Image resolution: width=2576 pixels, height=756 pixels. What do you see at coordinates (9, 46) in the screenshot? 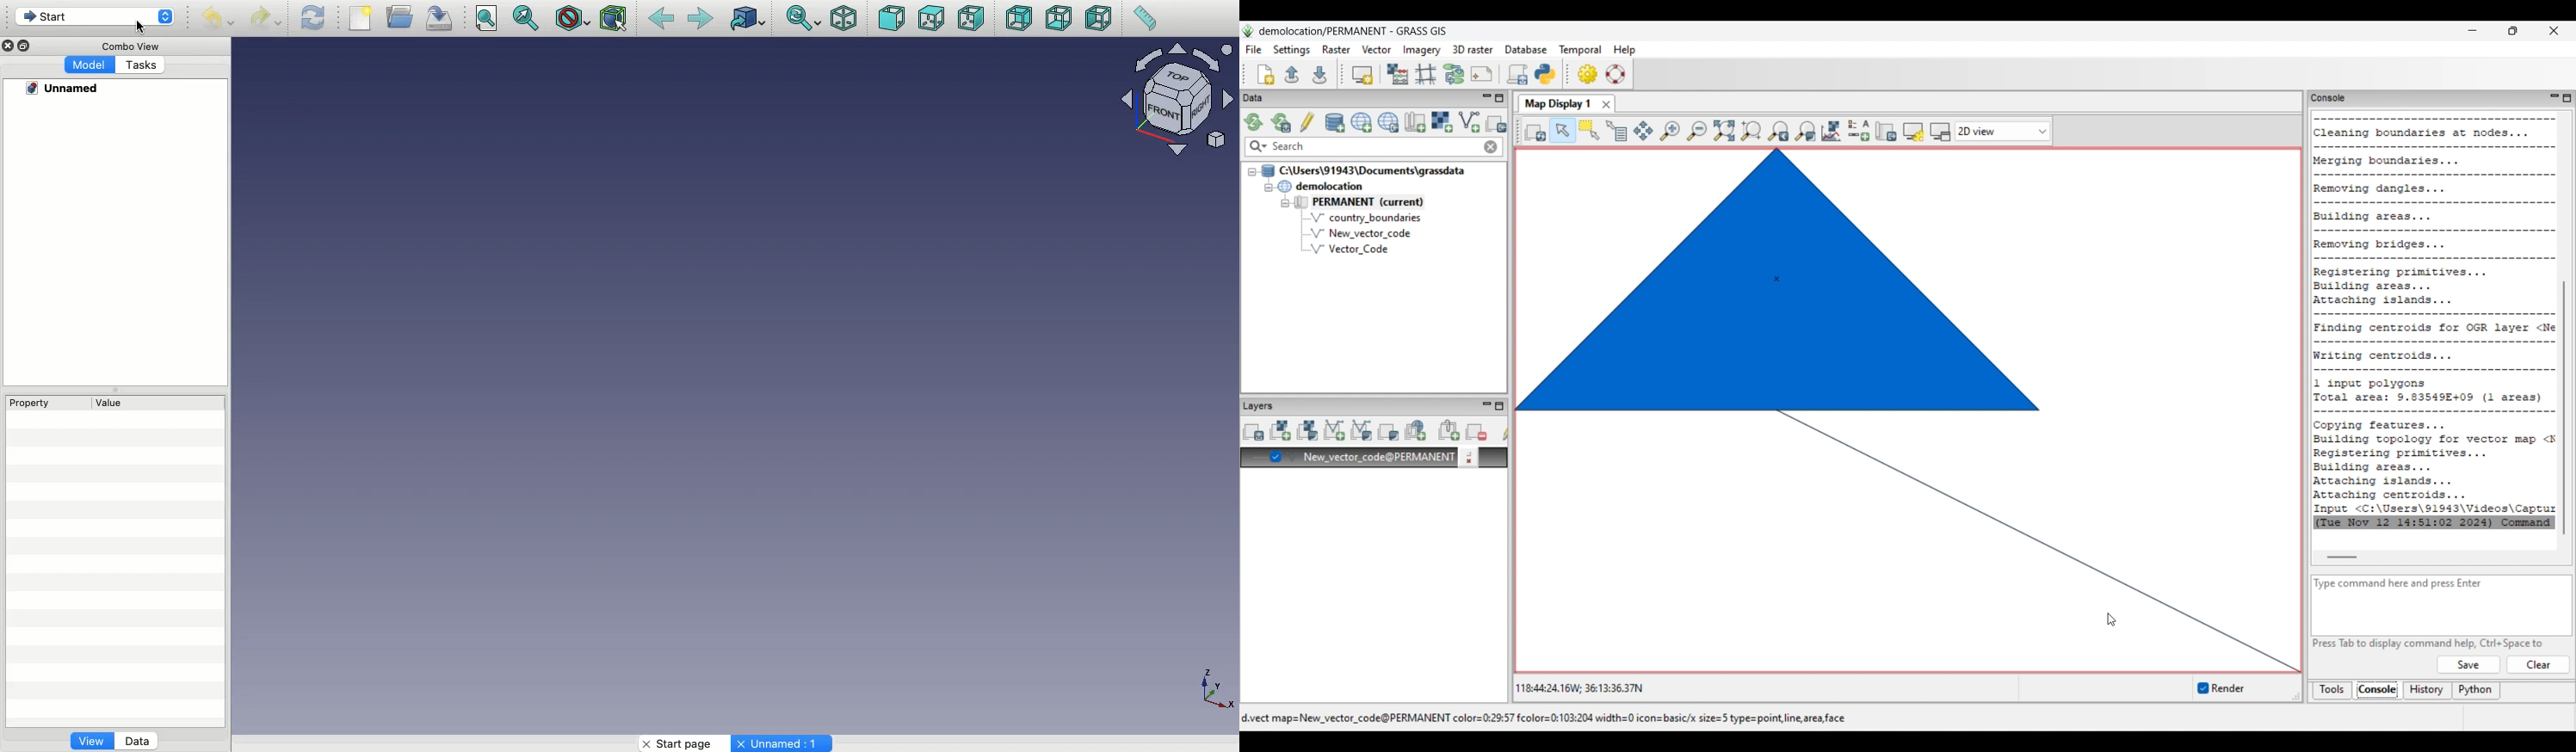
I see `Close` at bounding box center [9, 46].